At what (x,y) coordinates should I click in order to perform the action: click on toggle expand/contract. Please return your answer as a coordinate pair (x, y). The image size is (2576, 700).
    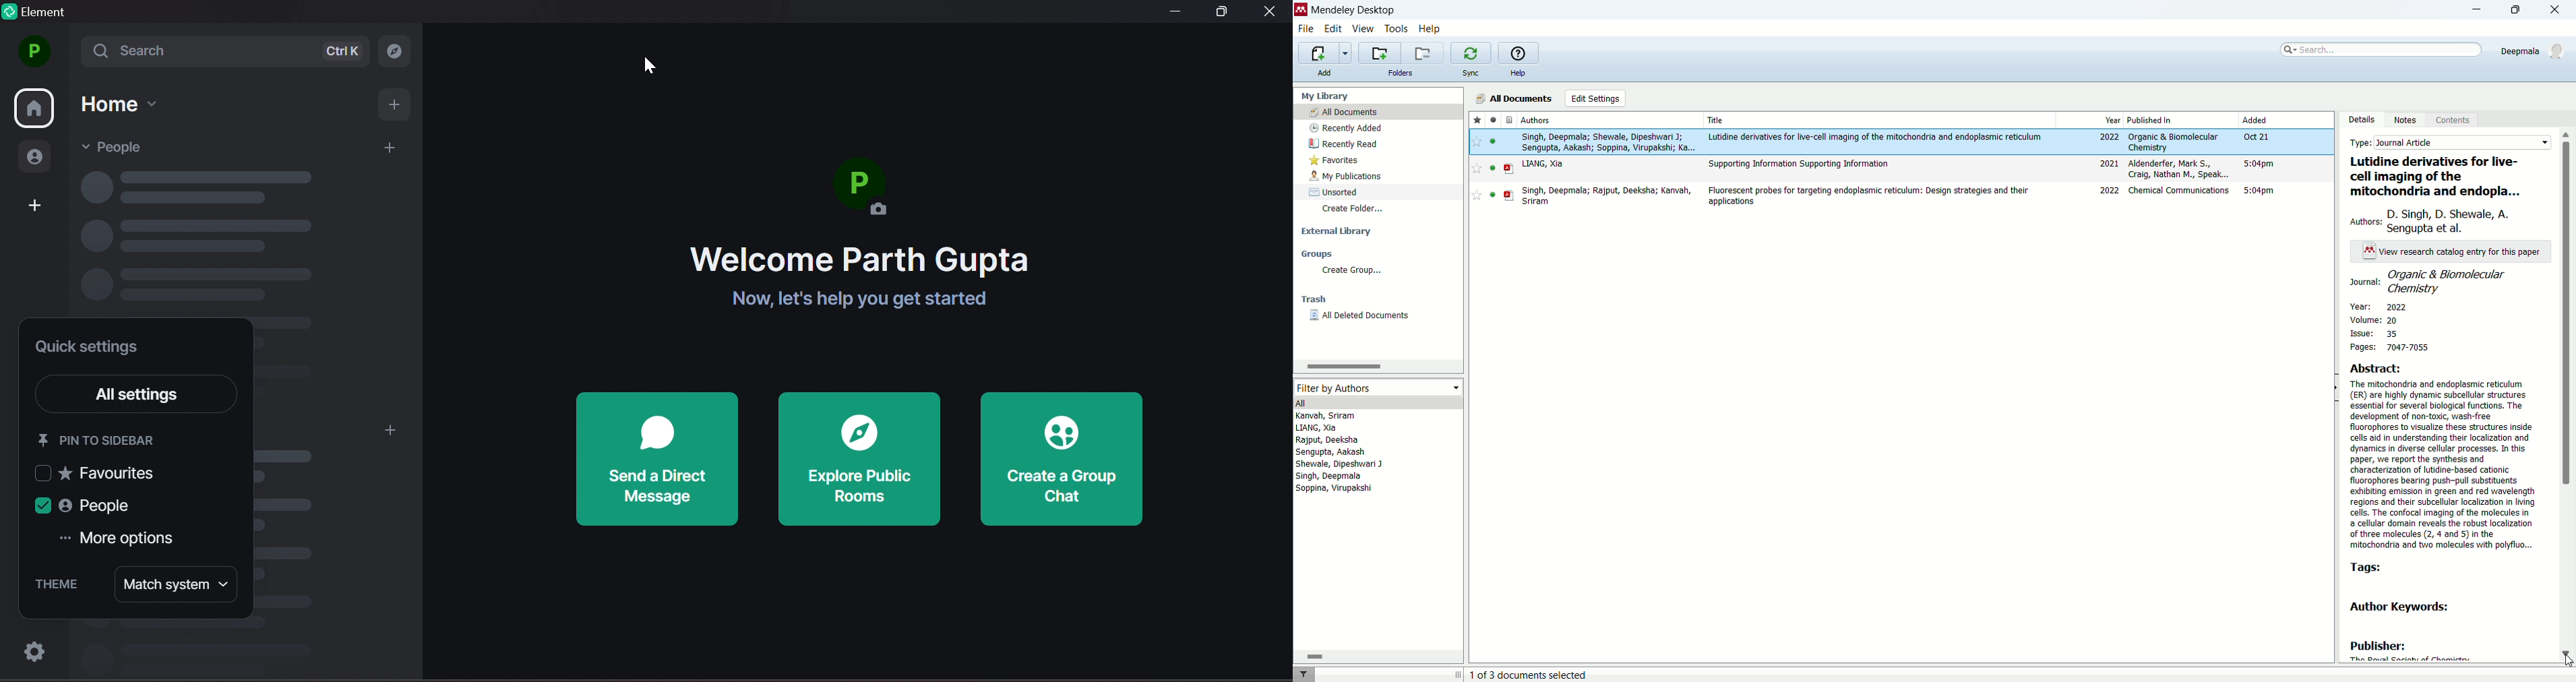
    Looking at the image, I should click on (1459, 674).